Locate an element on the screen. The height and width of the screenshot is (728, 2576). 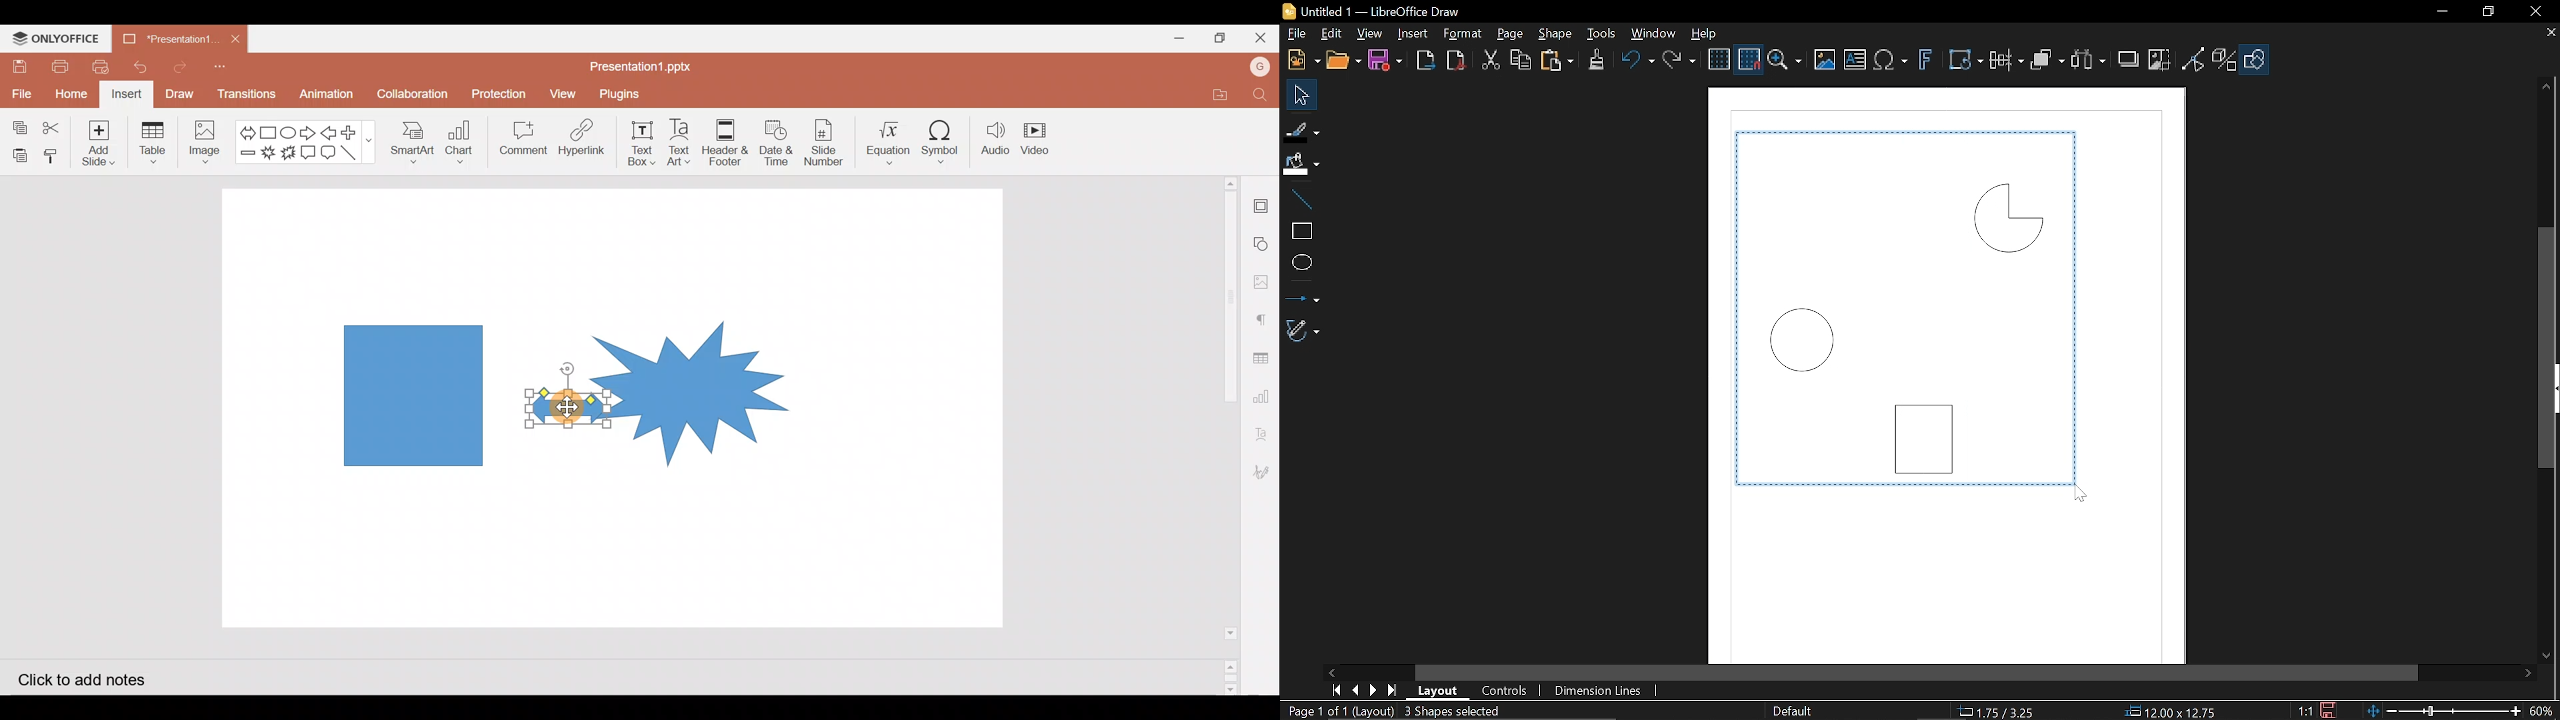
Chart settings is located at coordinates (1265, 395).